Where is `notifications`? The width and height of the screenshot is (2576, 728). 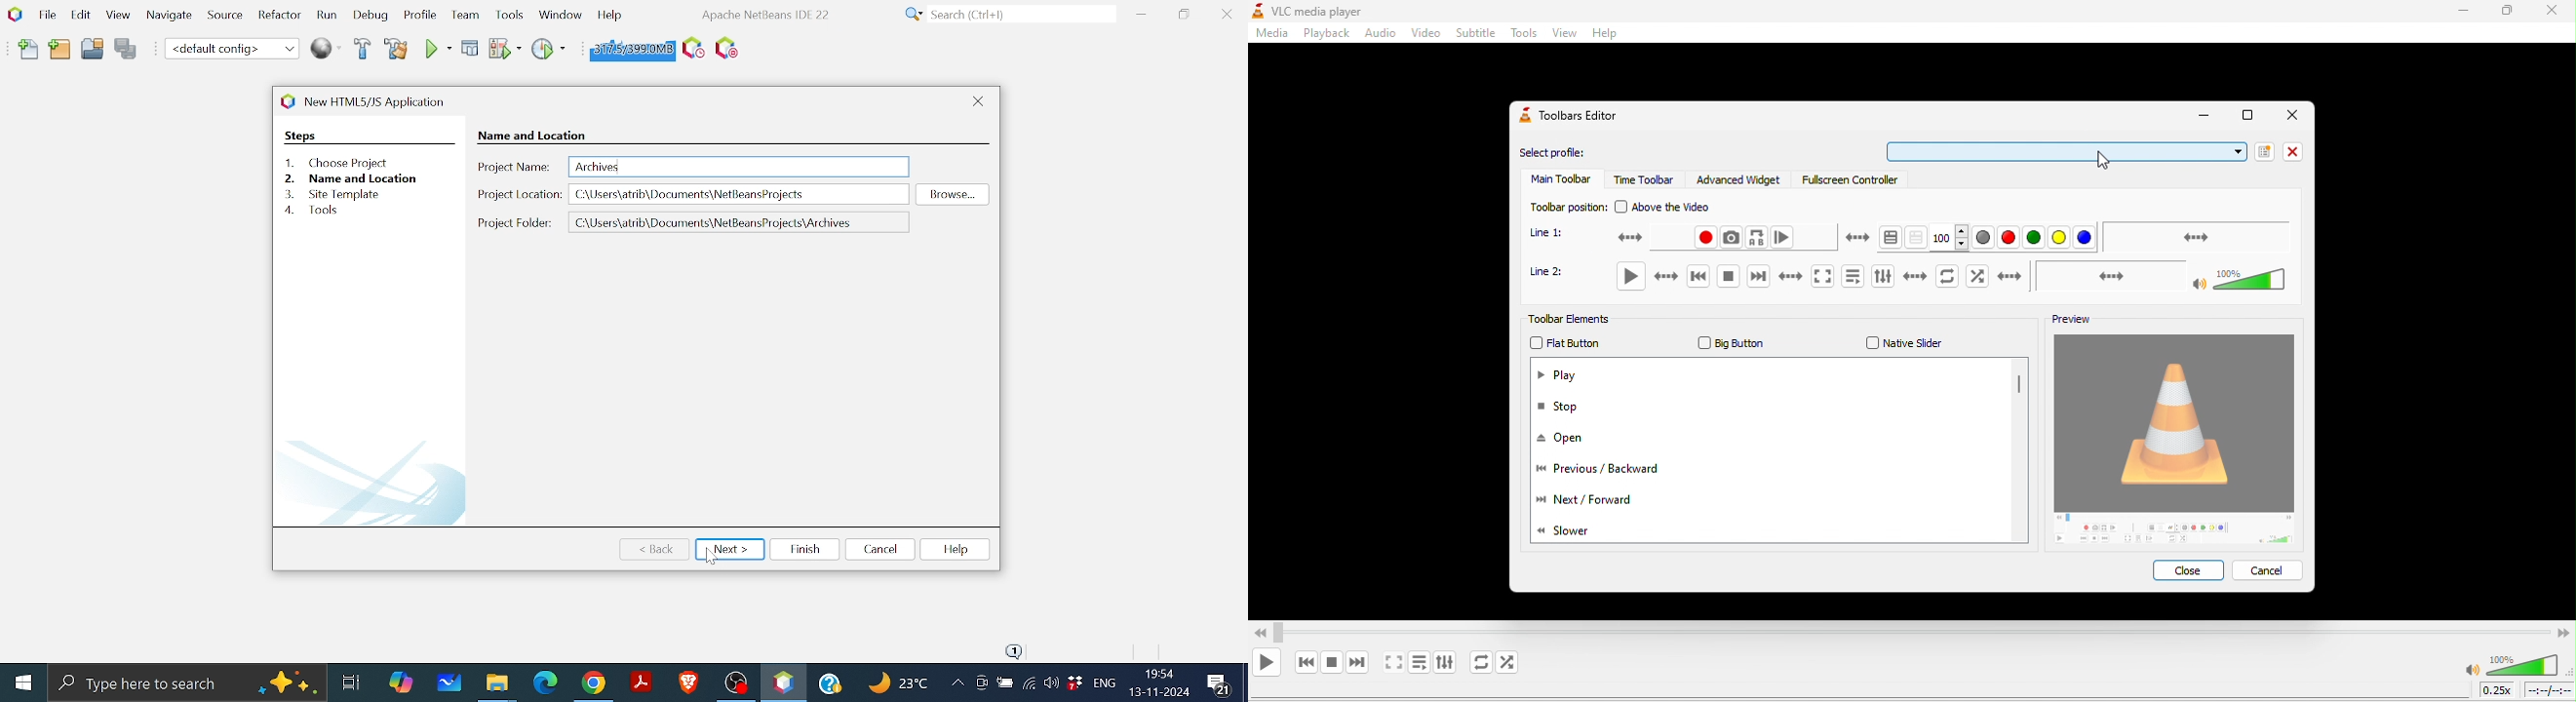
notifications is located at coordinates (1013, 650).